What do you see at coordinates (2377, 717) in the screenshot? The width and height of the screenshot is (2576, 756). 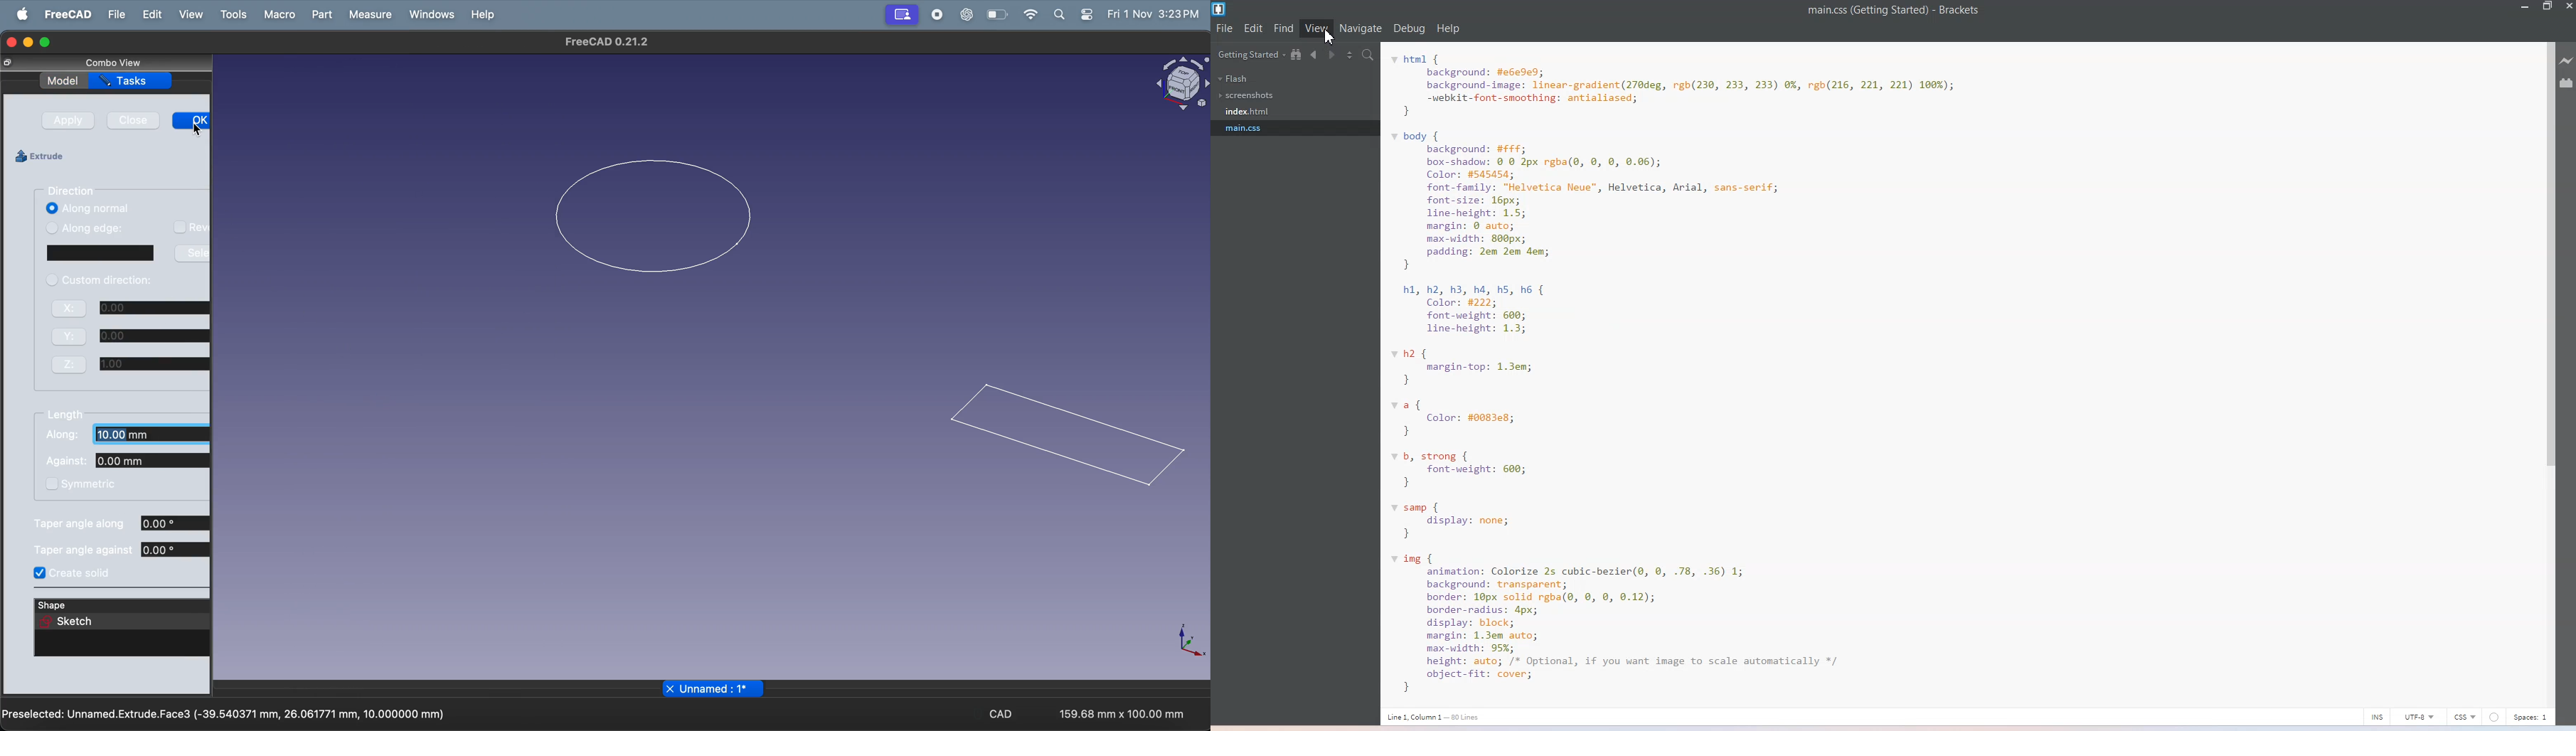 I see `click to toggle cursor` at bounding box center [2377, 717].